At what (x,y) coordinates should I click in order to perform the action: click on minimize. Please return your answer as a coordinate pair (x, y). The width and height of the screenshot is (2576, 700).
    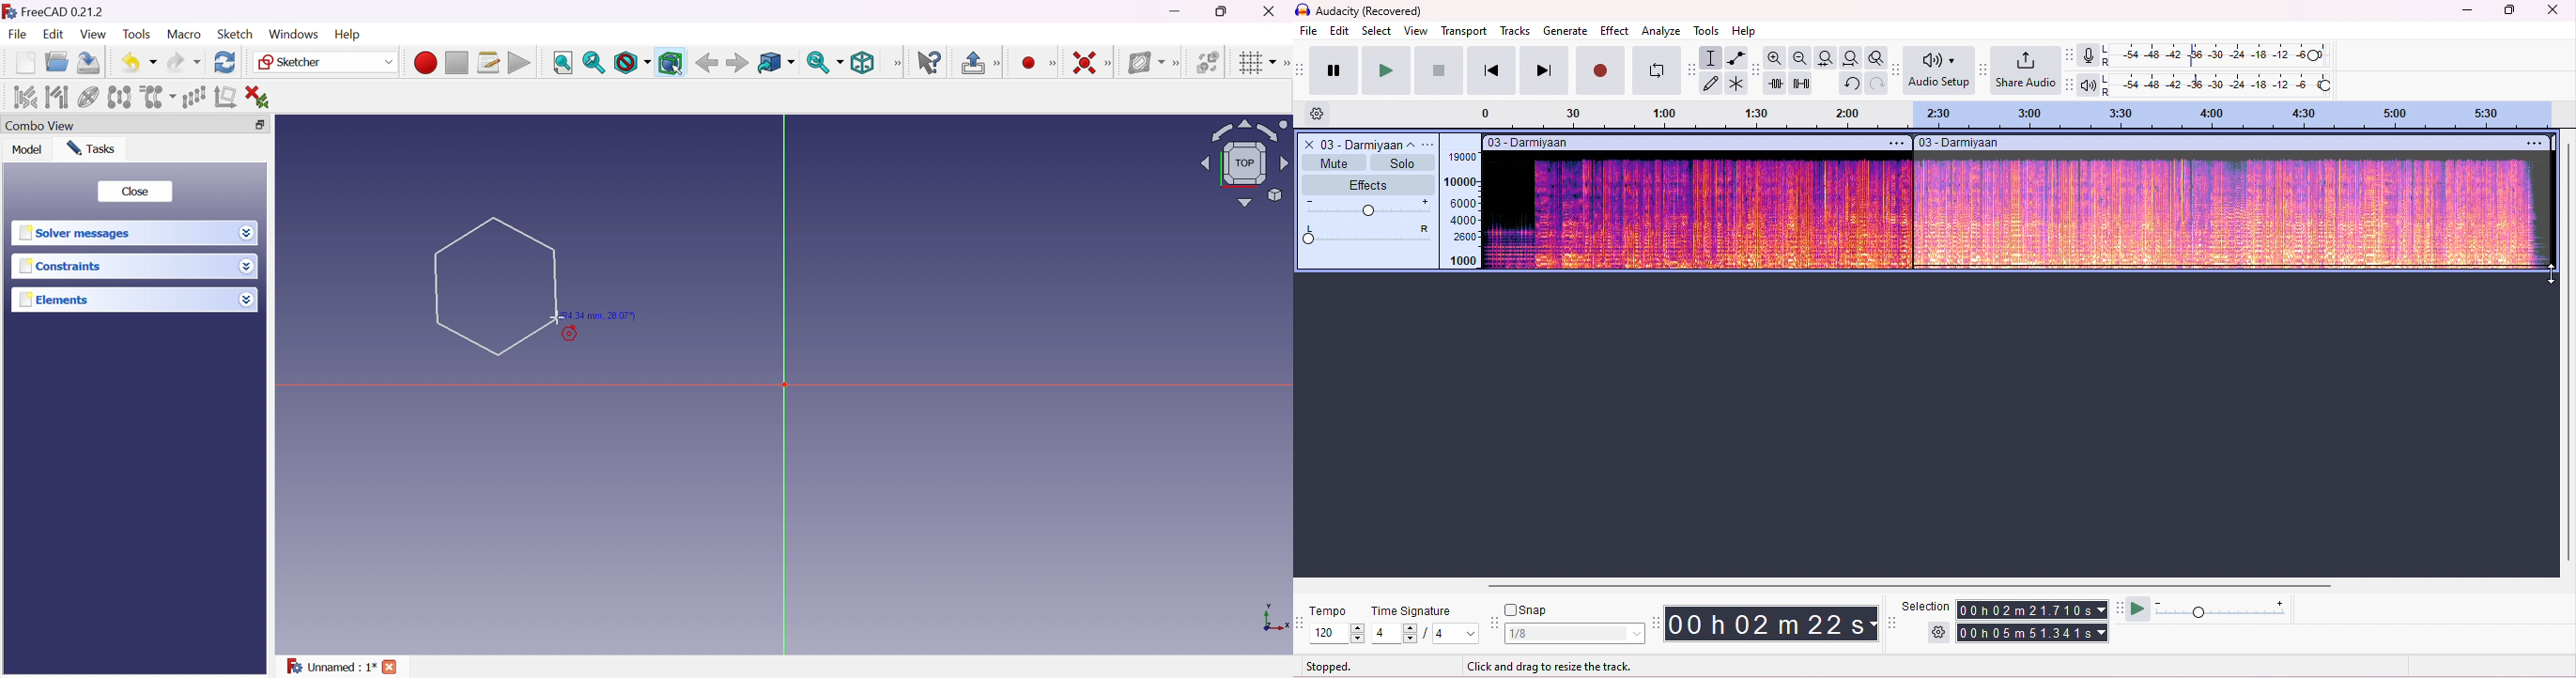
    Looking at the image, I should click on (2464, 12).